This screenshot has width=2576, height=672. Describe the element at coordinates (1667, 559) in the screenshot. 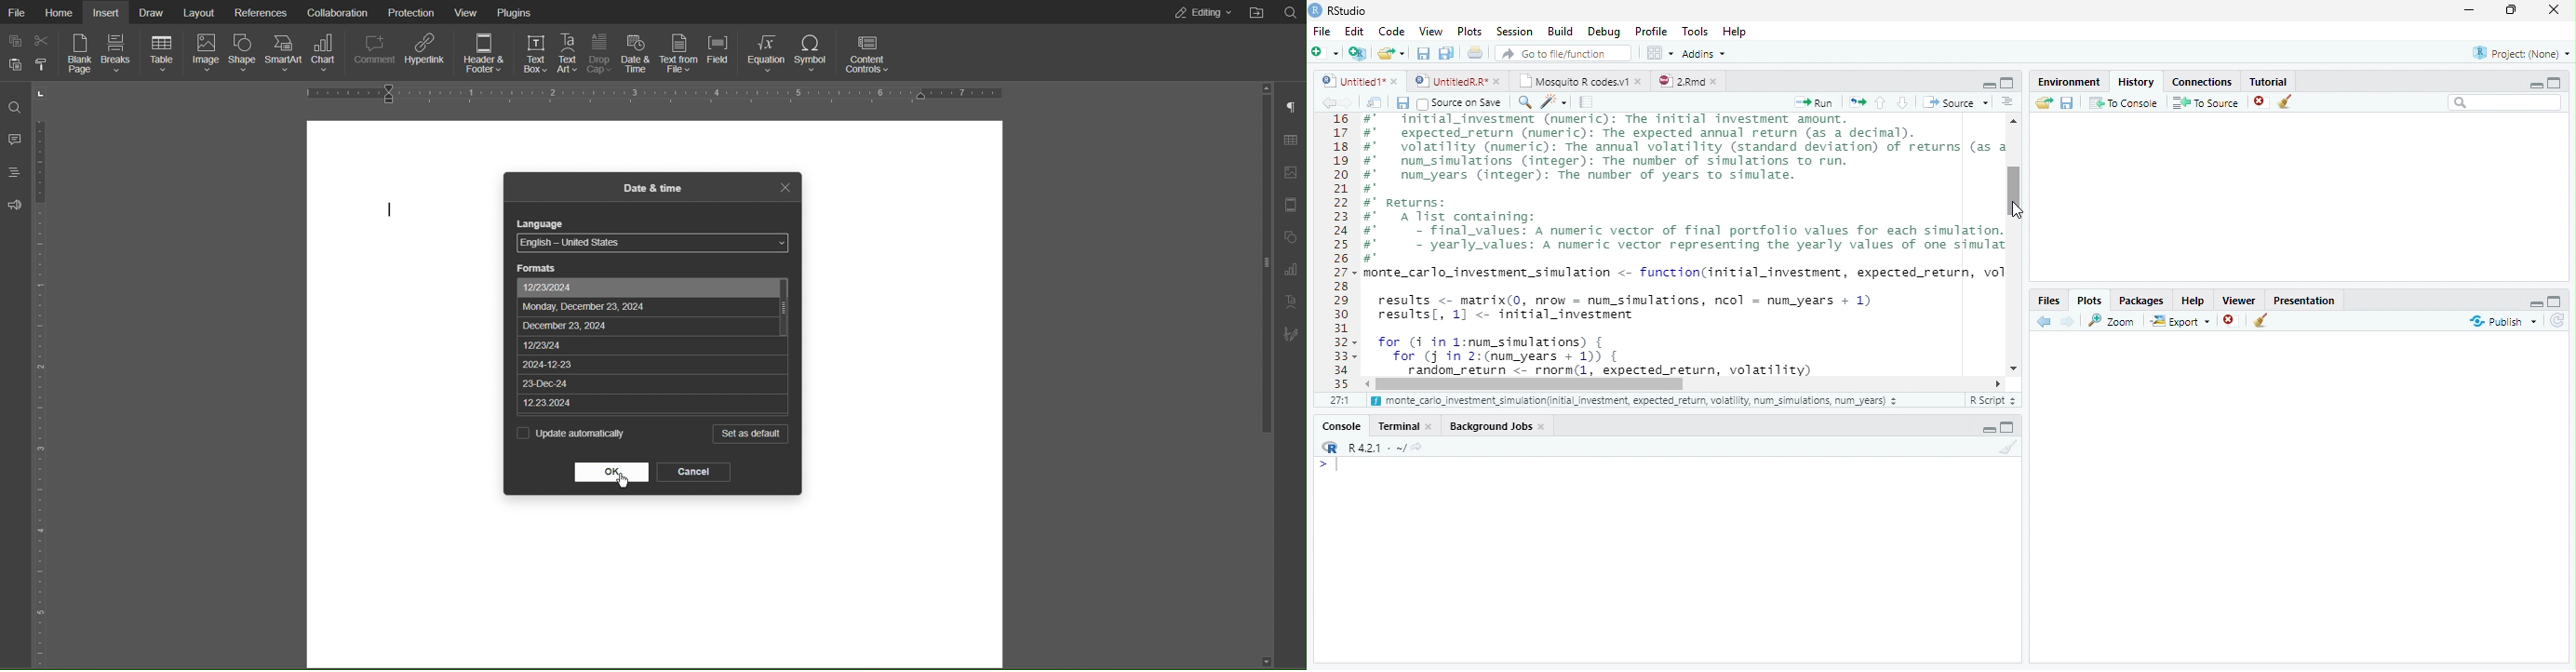

I see `Console` at that location.